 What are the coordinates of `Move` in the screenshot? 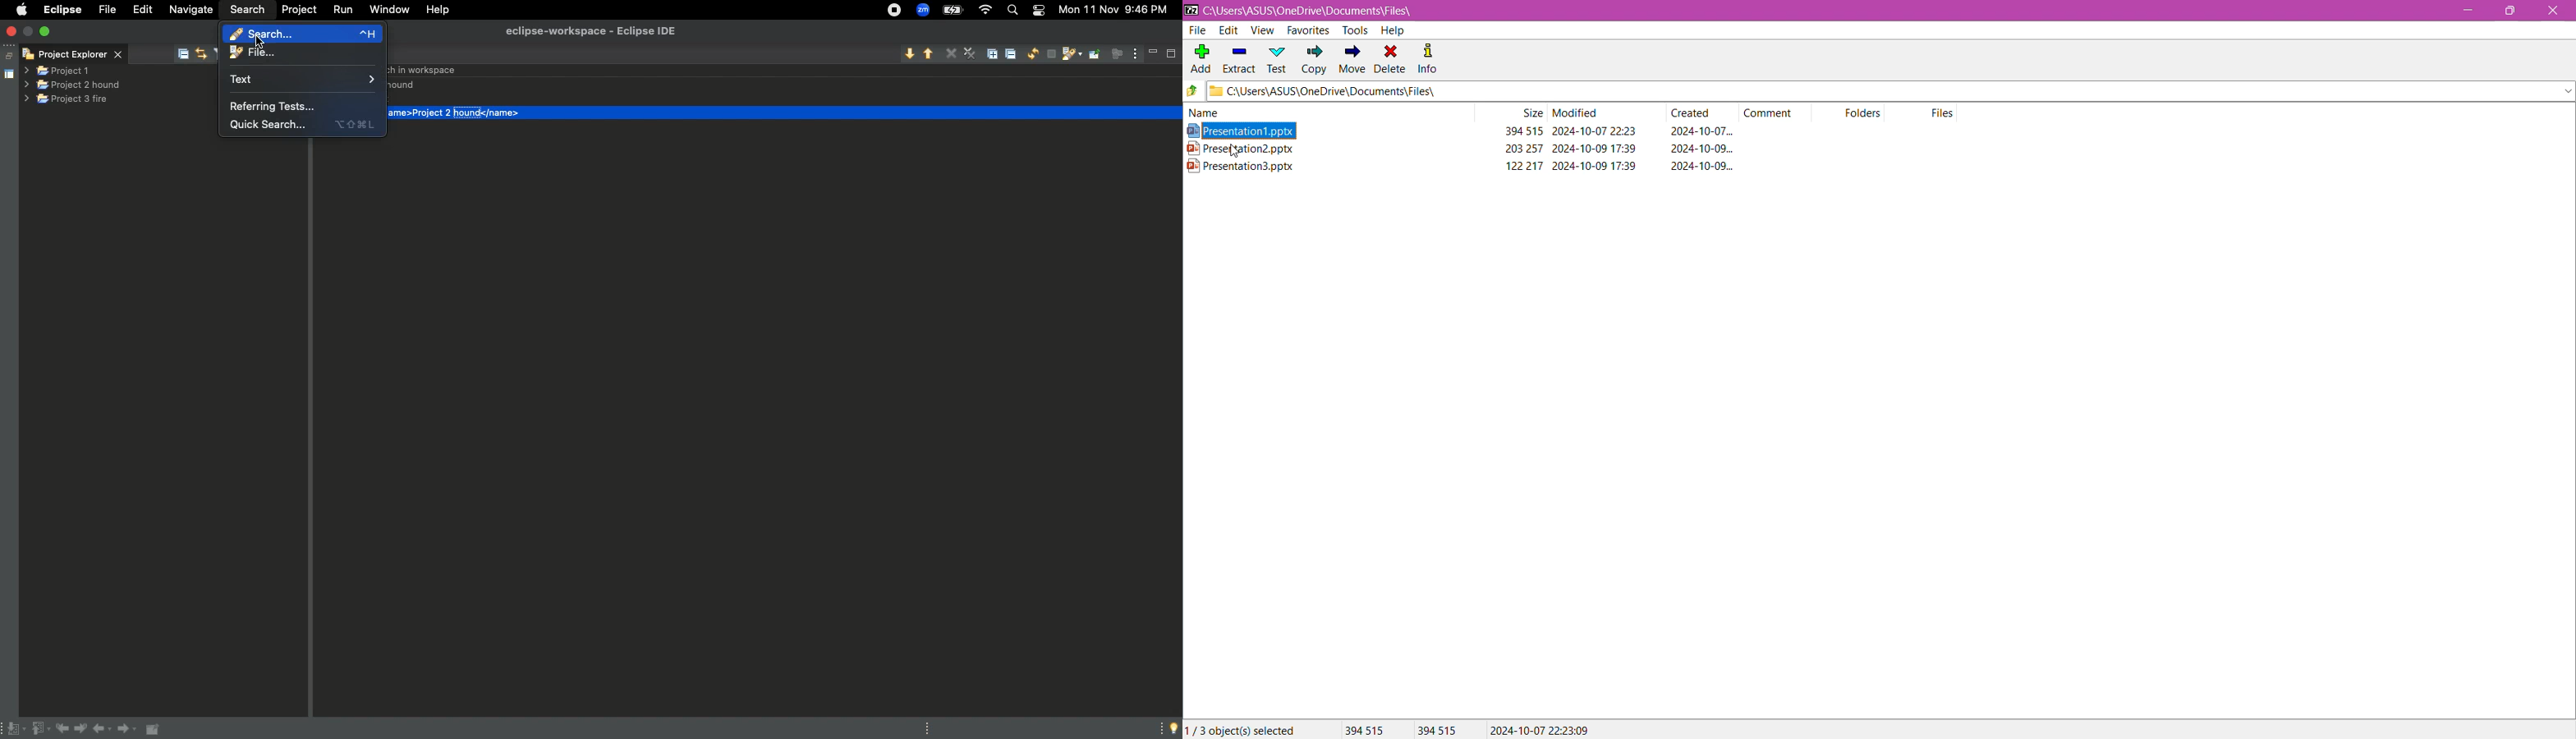 It's located at (1350, 60).